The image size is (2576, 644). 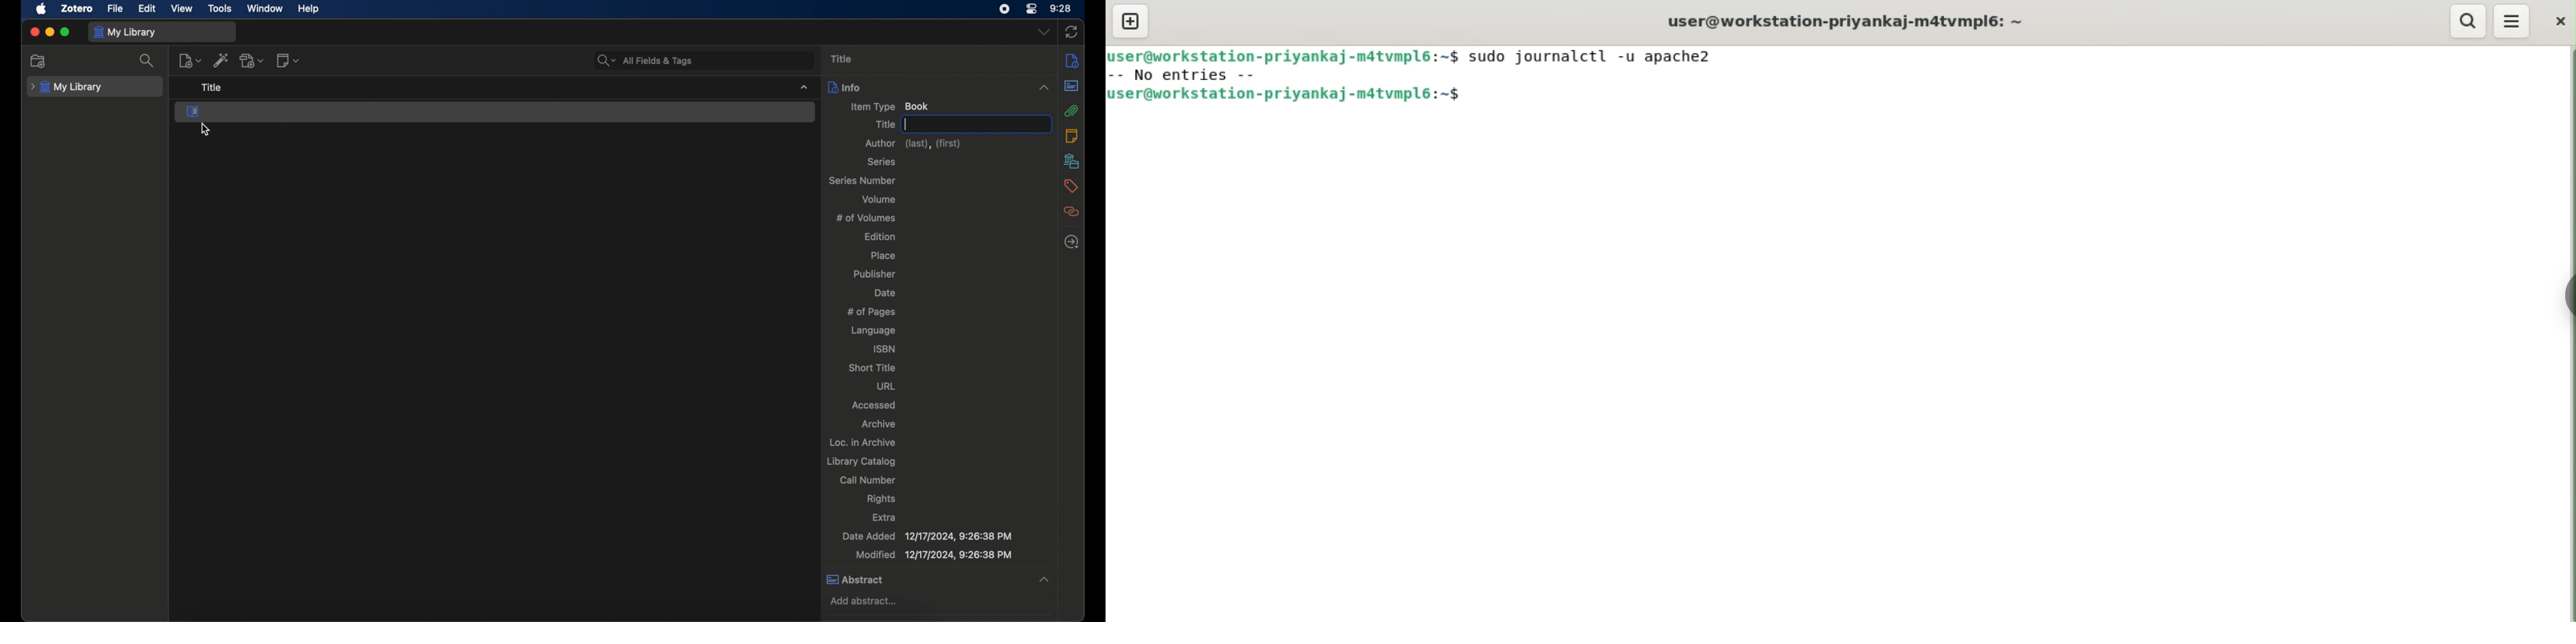 What do you see at coordinates (905, 125) in the screenshot?
I see `text cursor` at bounding box center [905, 125].